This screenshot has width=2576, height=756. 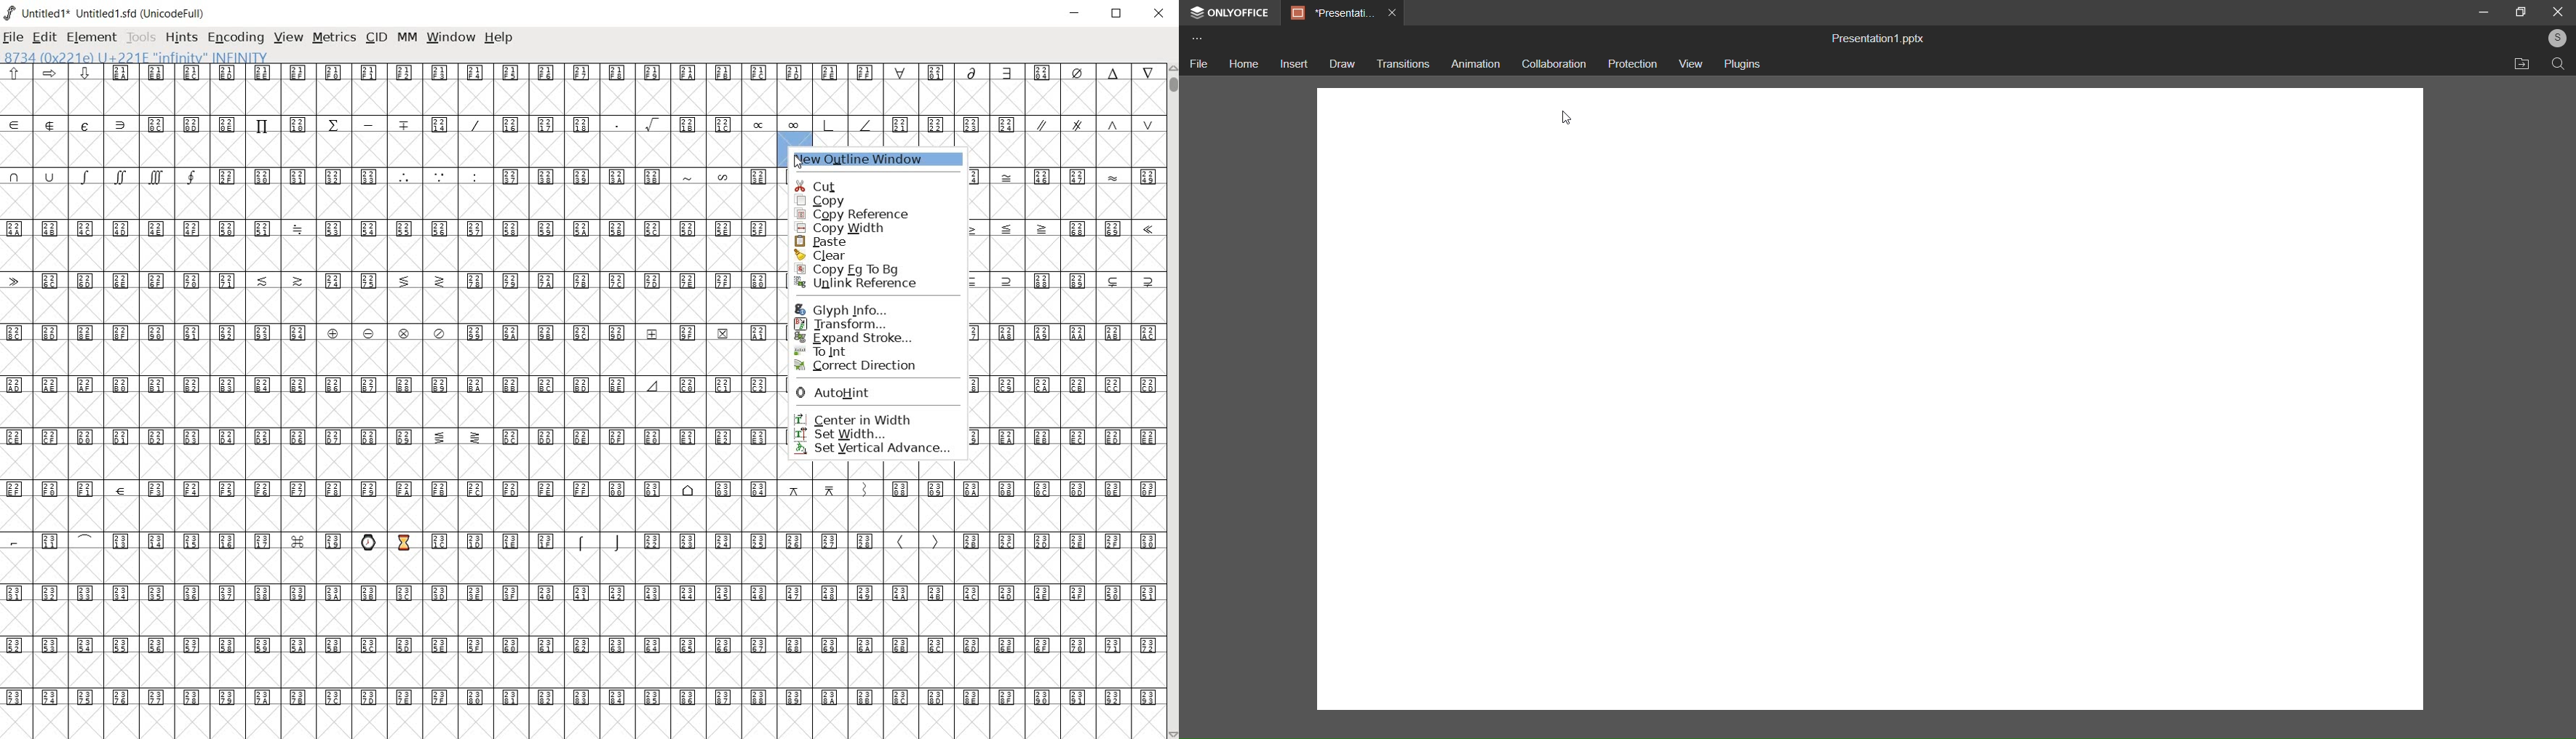 I want to click on symbols, so click(x=439, y=176).